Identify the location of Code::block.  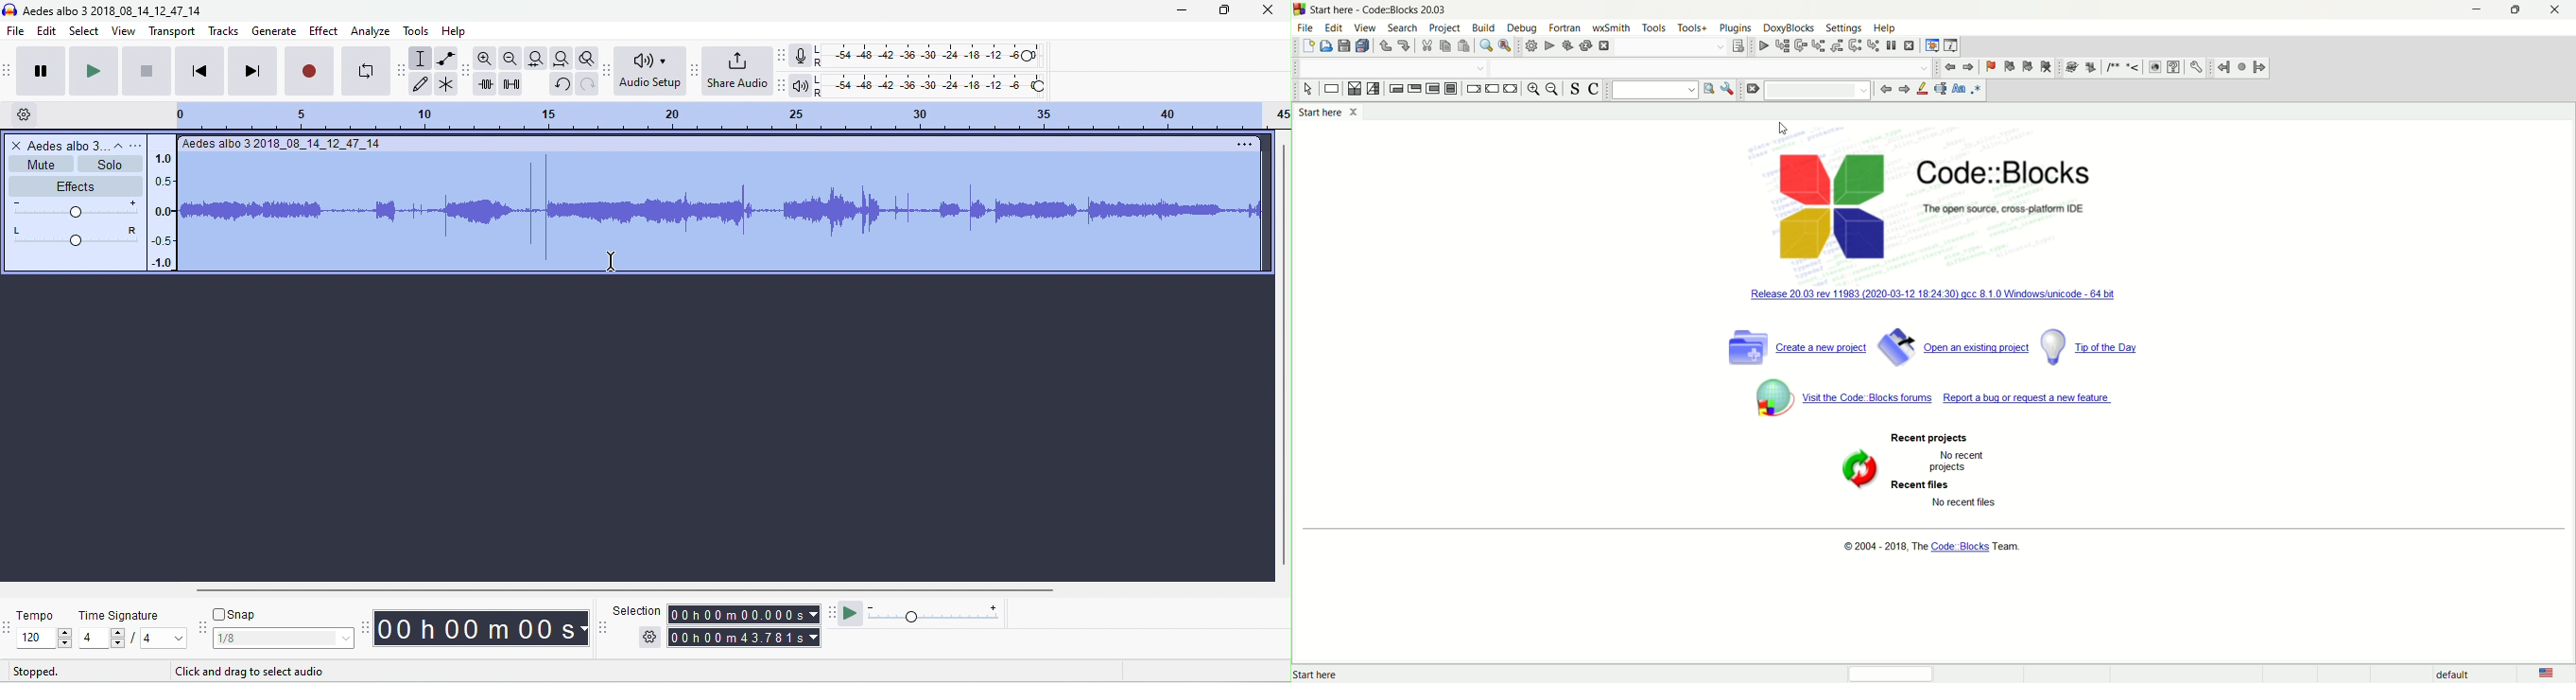
(2005, 187).